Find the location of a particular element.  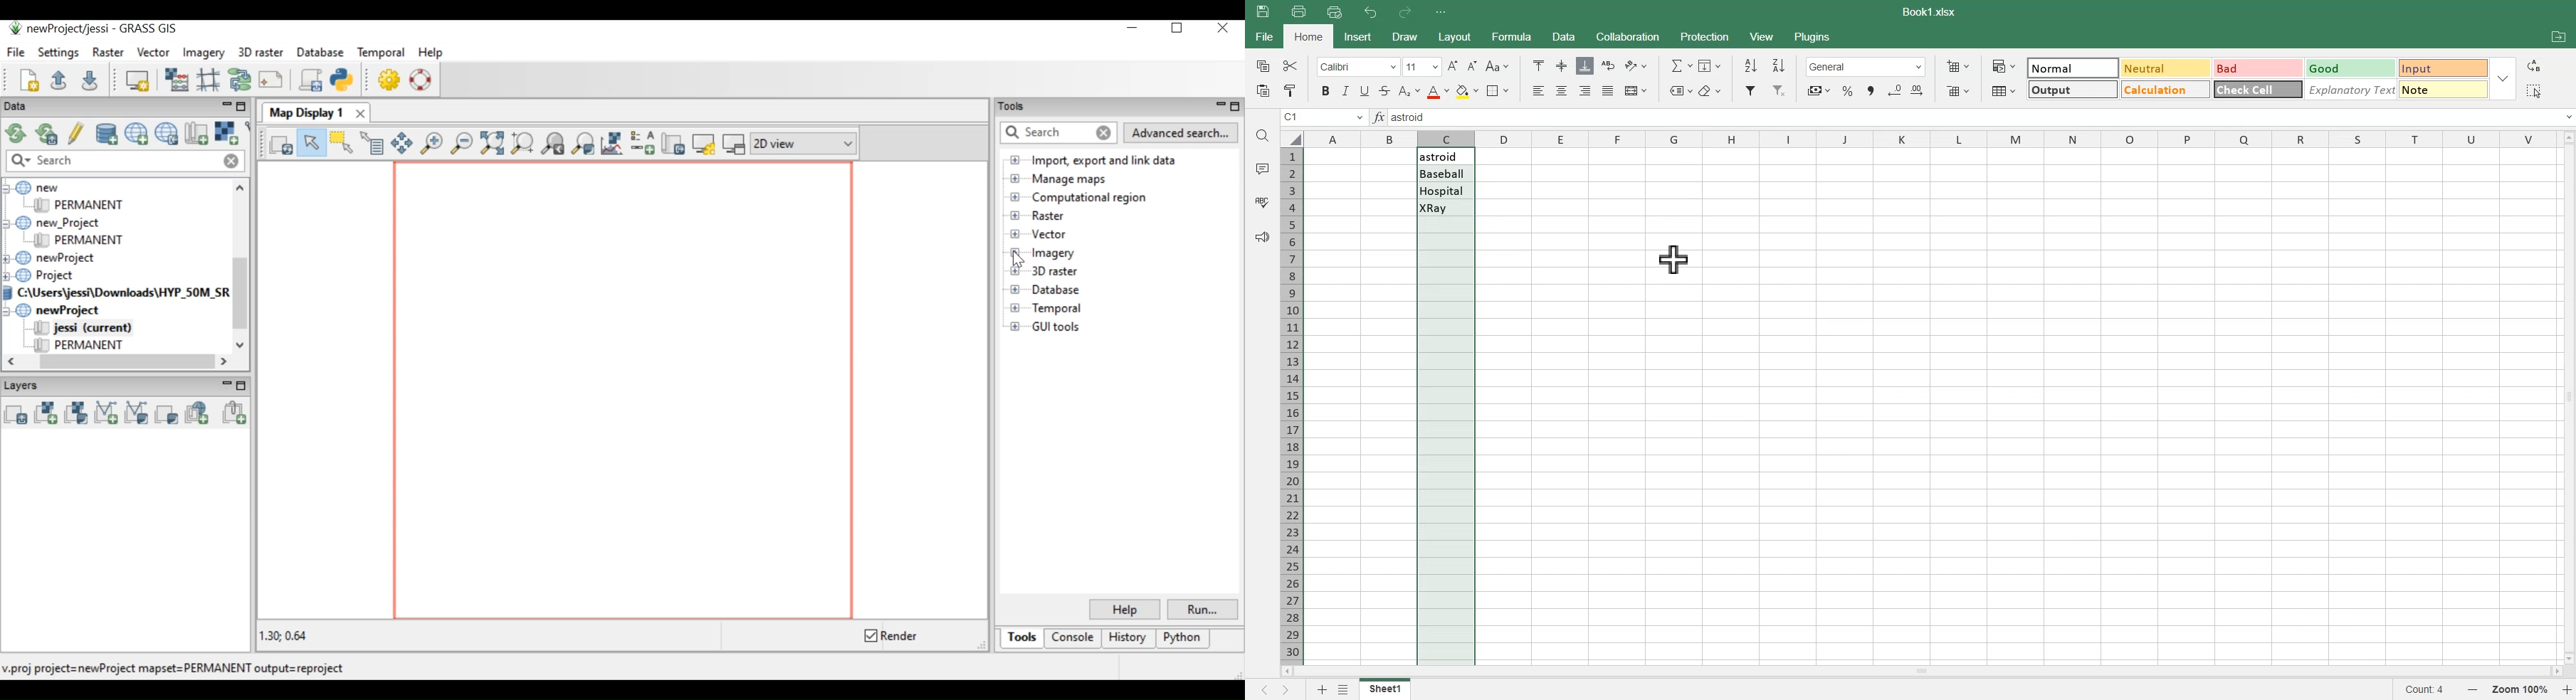

Ascending is located at coordinates (1750, 65).